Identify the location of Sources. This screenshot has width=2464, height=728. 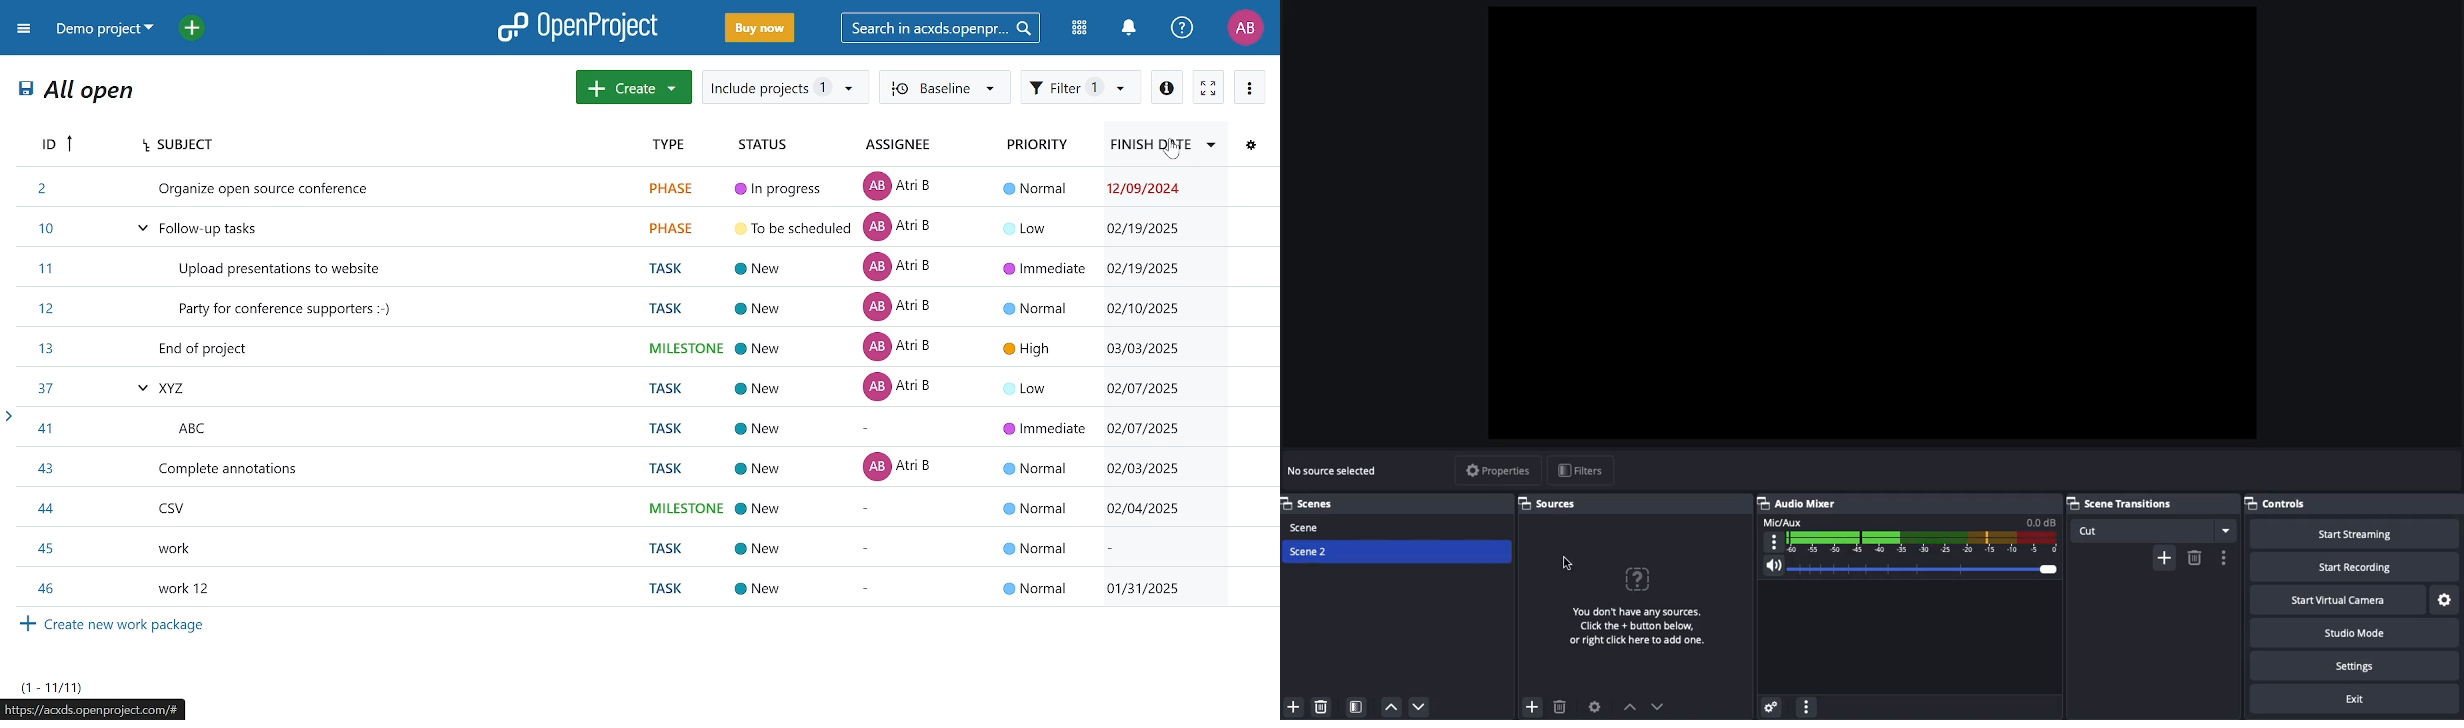
(1549, 502).